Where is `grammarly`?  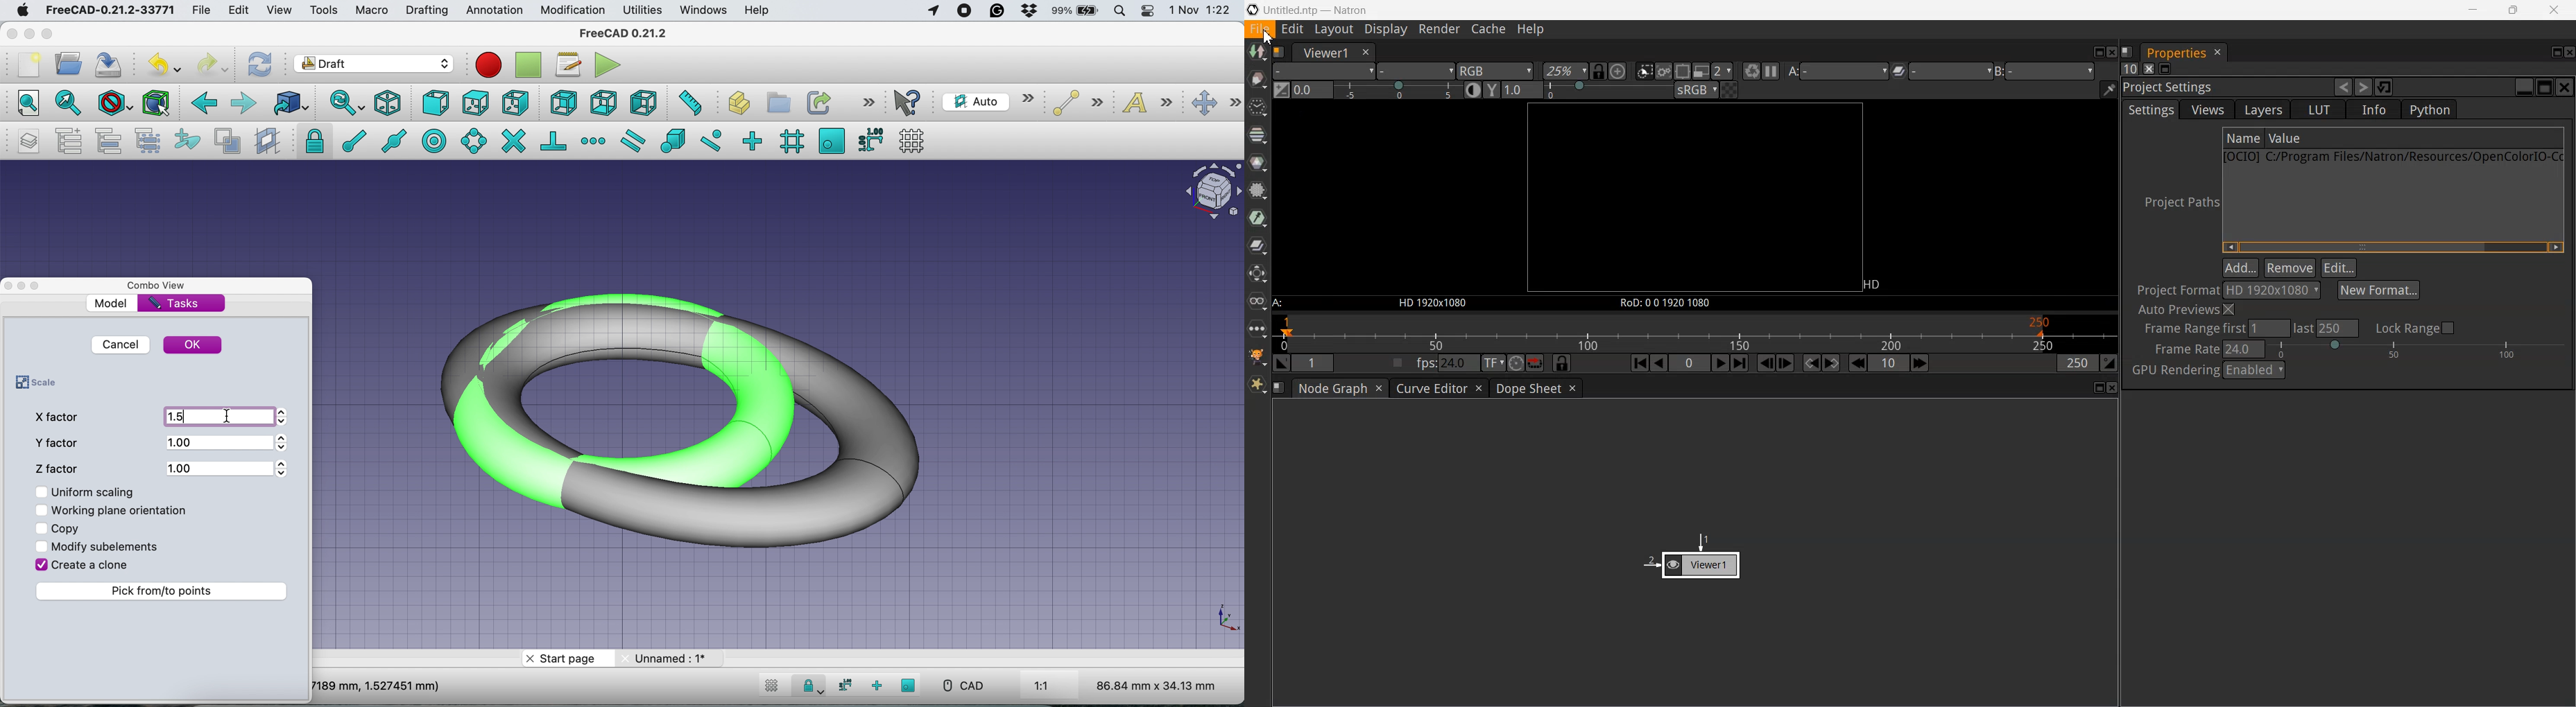
grammarly is located at coordinates (996, 10).